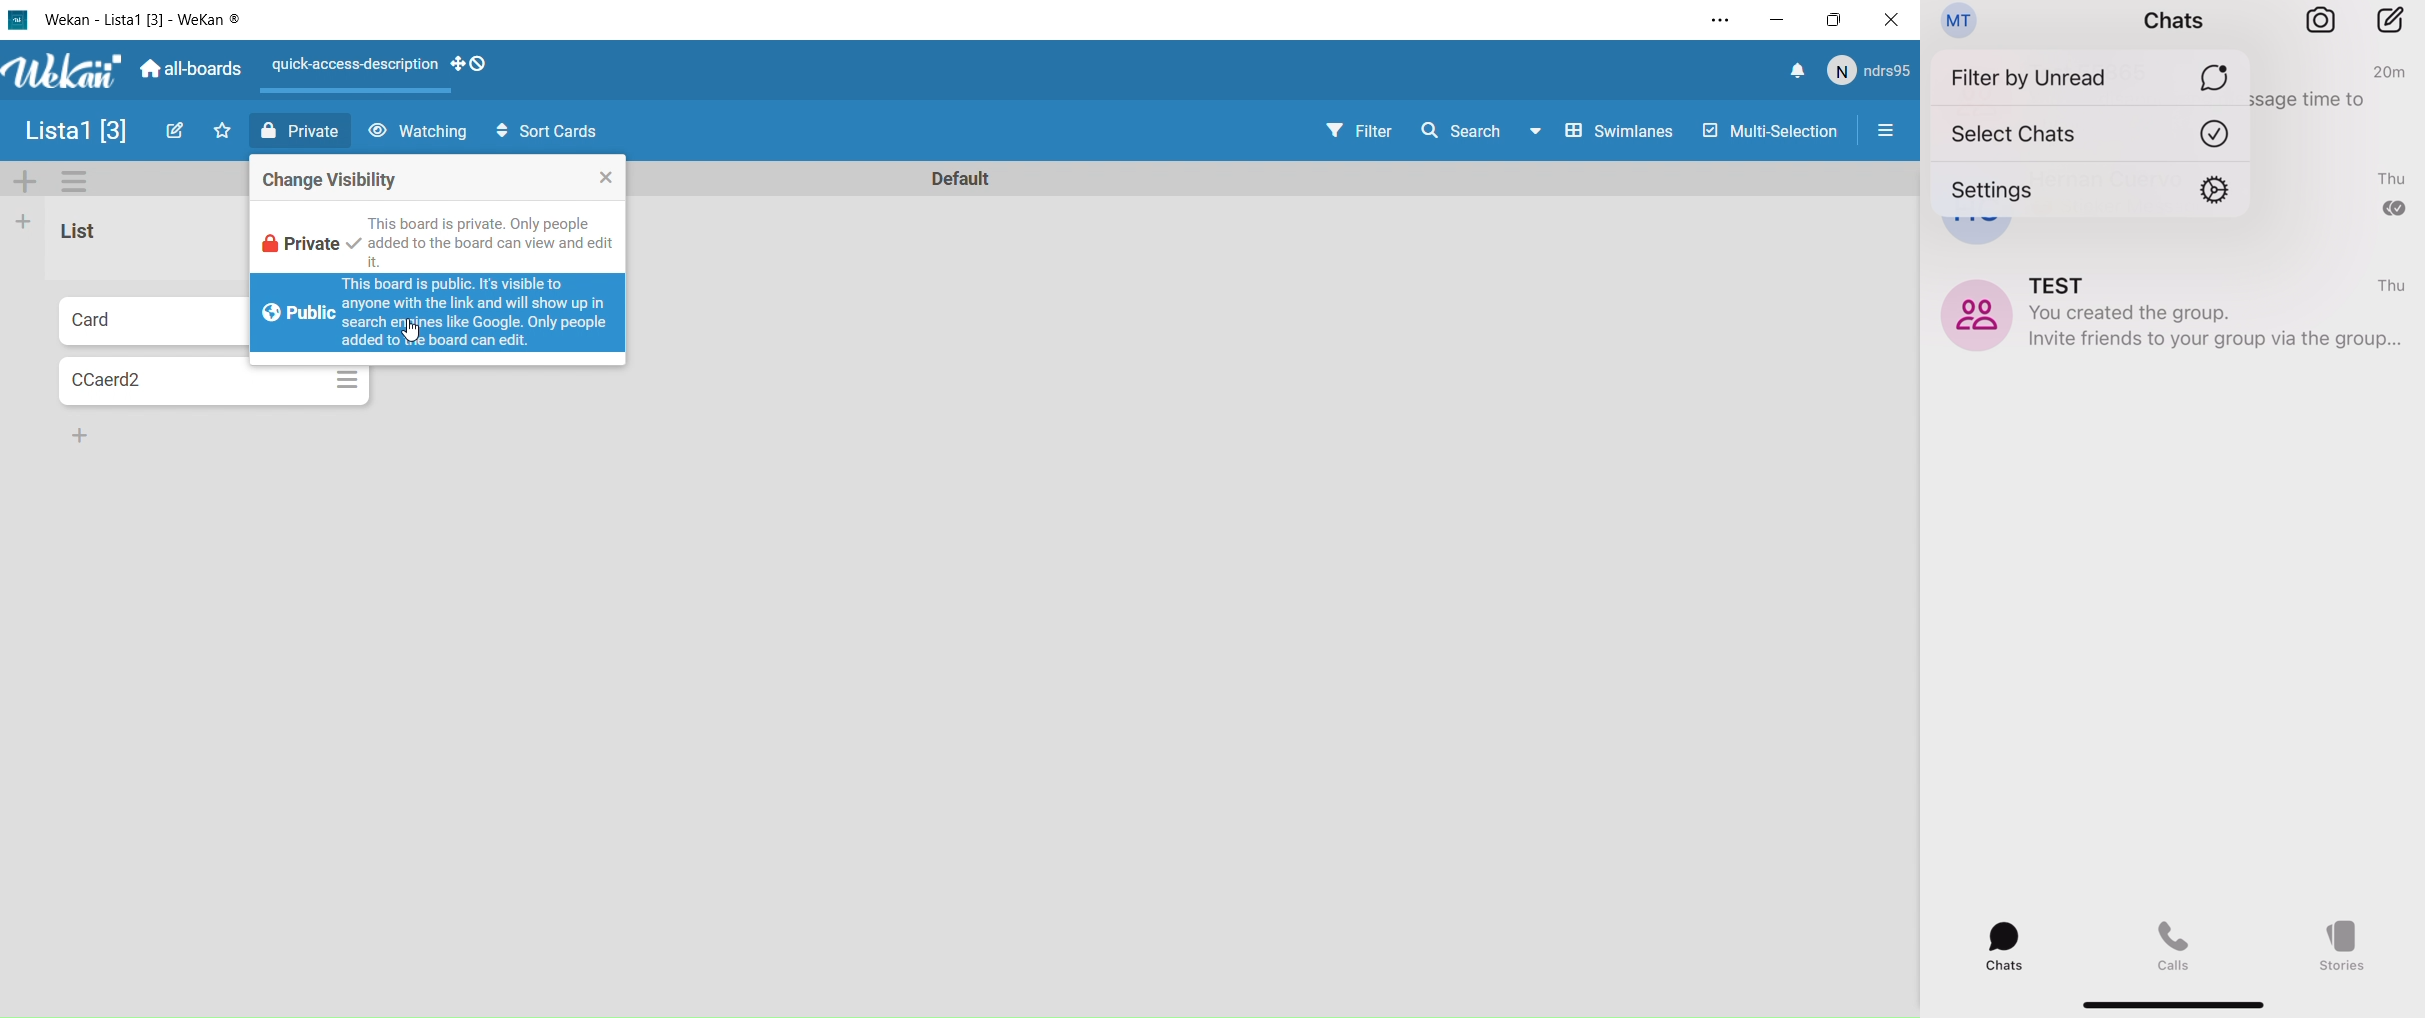 This screenshot has width=2436, height=1036. I want to click on QuickAcccesdescription, so click(354, 68).